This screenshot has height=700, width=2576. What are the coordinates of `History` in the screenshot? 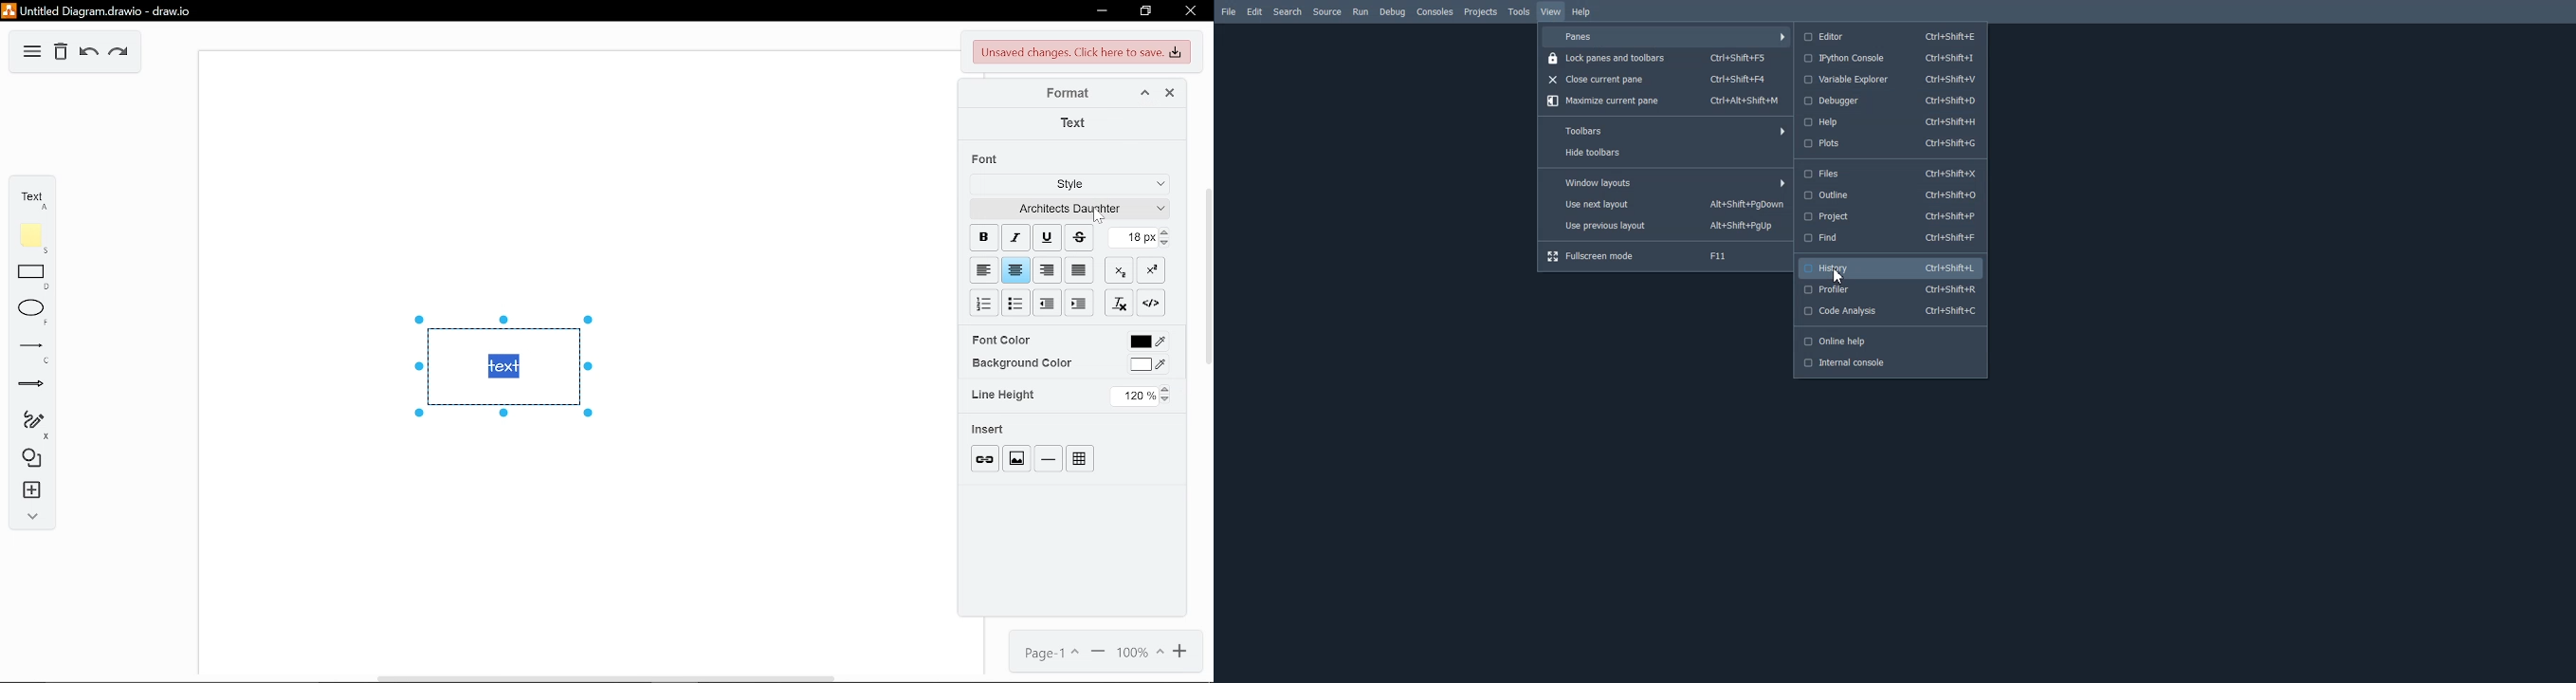 It's located at (1892, 268).